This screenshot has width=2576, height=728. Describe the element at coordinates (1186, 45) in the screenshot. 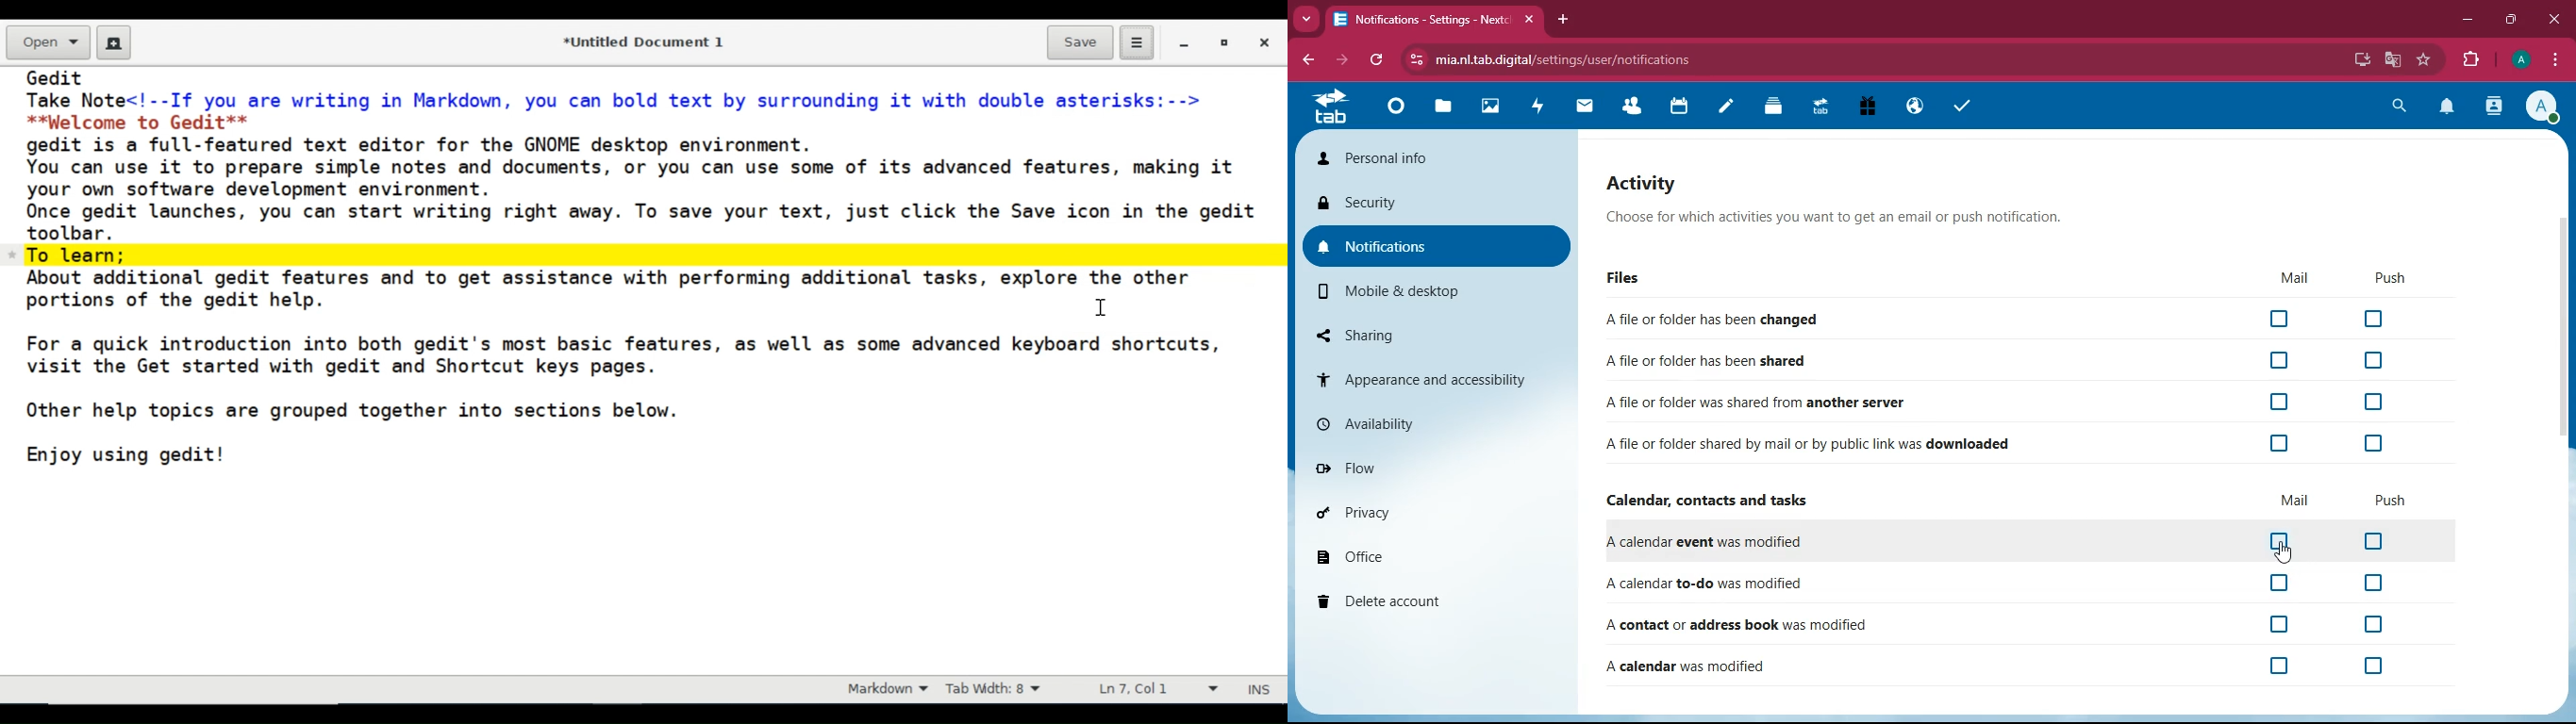

I see `minimize` at that location.